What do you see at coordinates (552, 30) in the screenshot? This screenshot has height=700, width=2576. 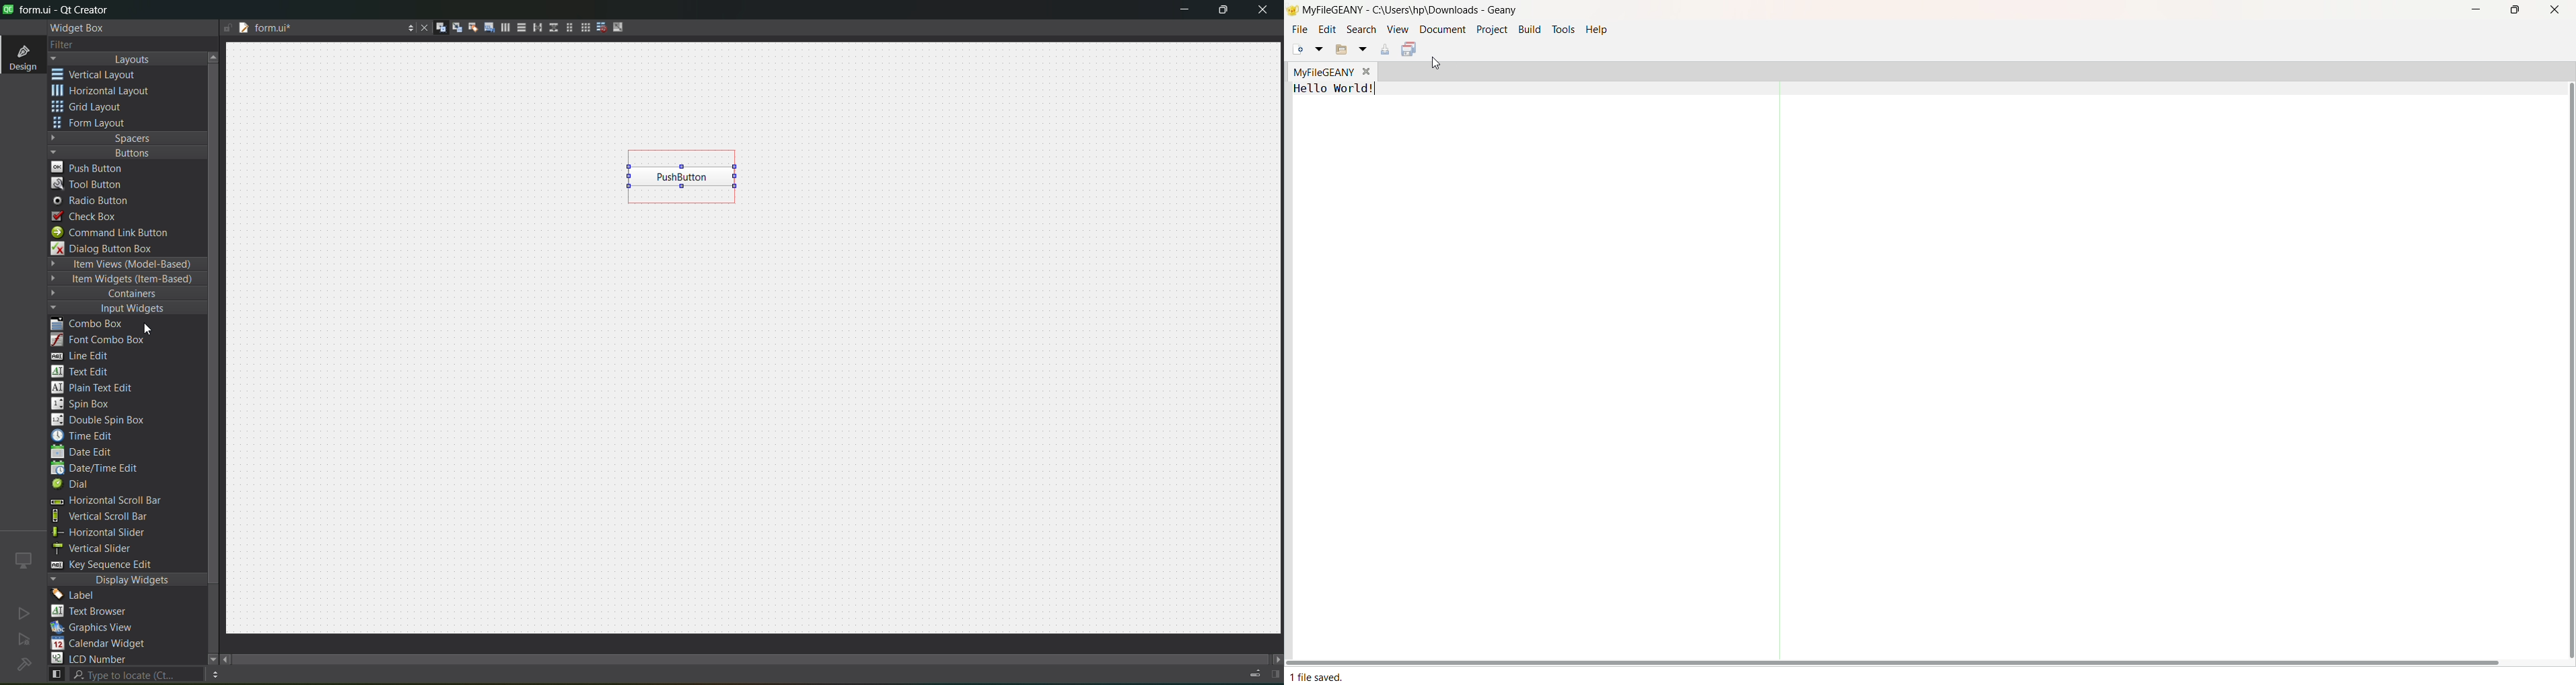 I see `vertical splitter` at bounding box center [552, 30].